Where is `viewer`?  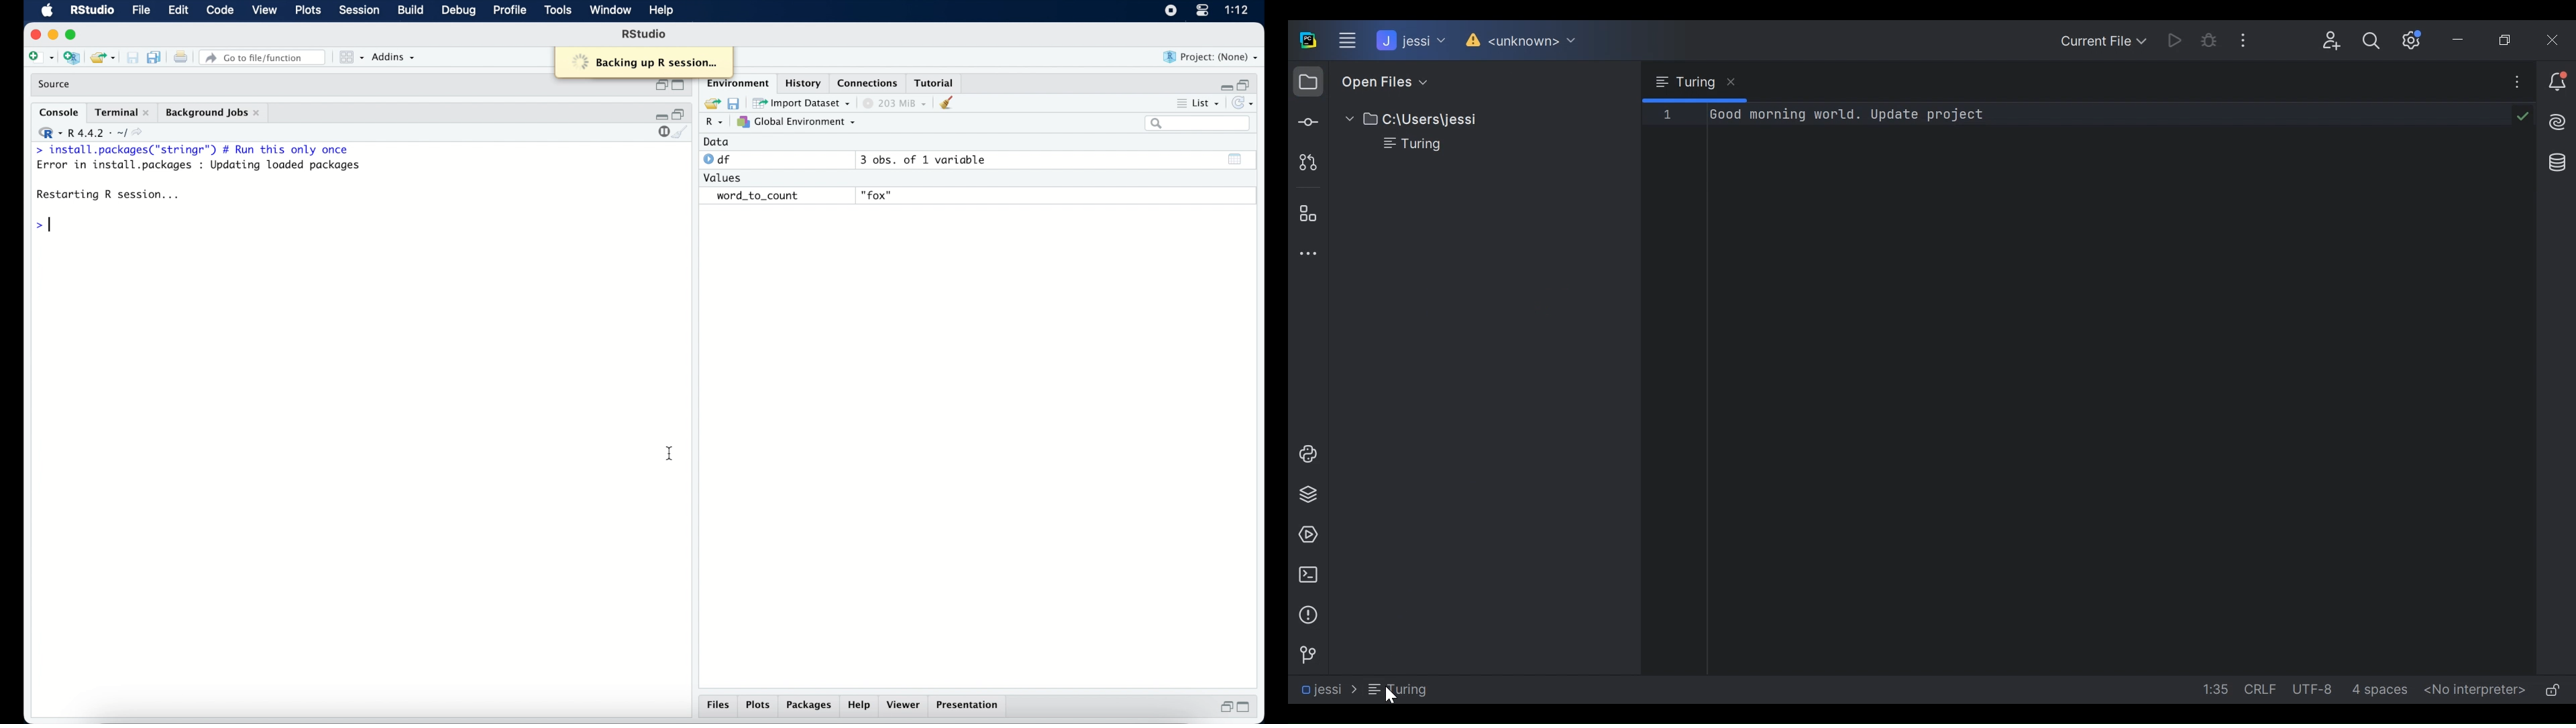
viewer is located at coordinates (904, 705).